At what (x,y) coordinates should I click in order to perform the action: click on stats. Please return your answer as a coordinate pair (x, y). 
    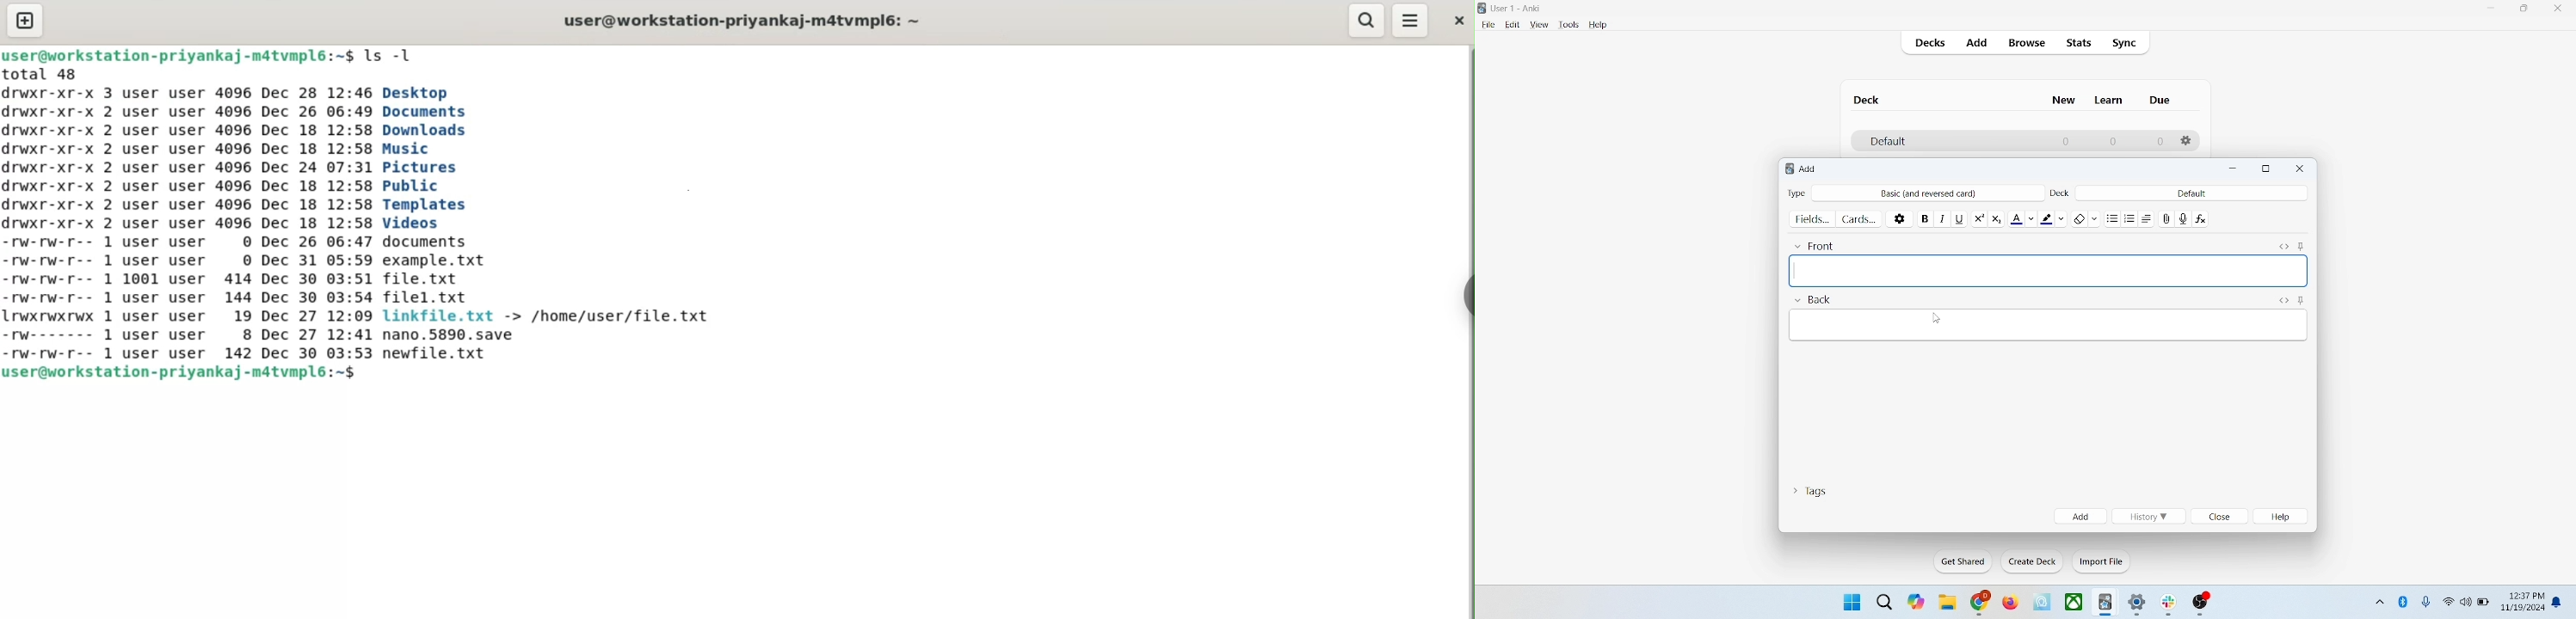
    Looking at the image, I should click on (2078, 43).